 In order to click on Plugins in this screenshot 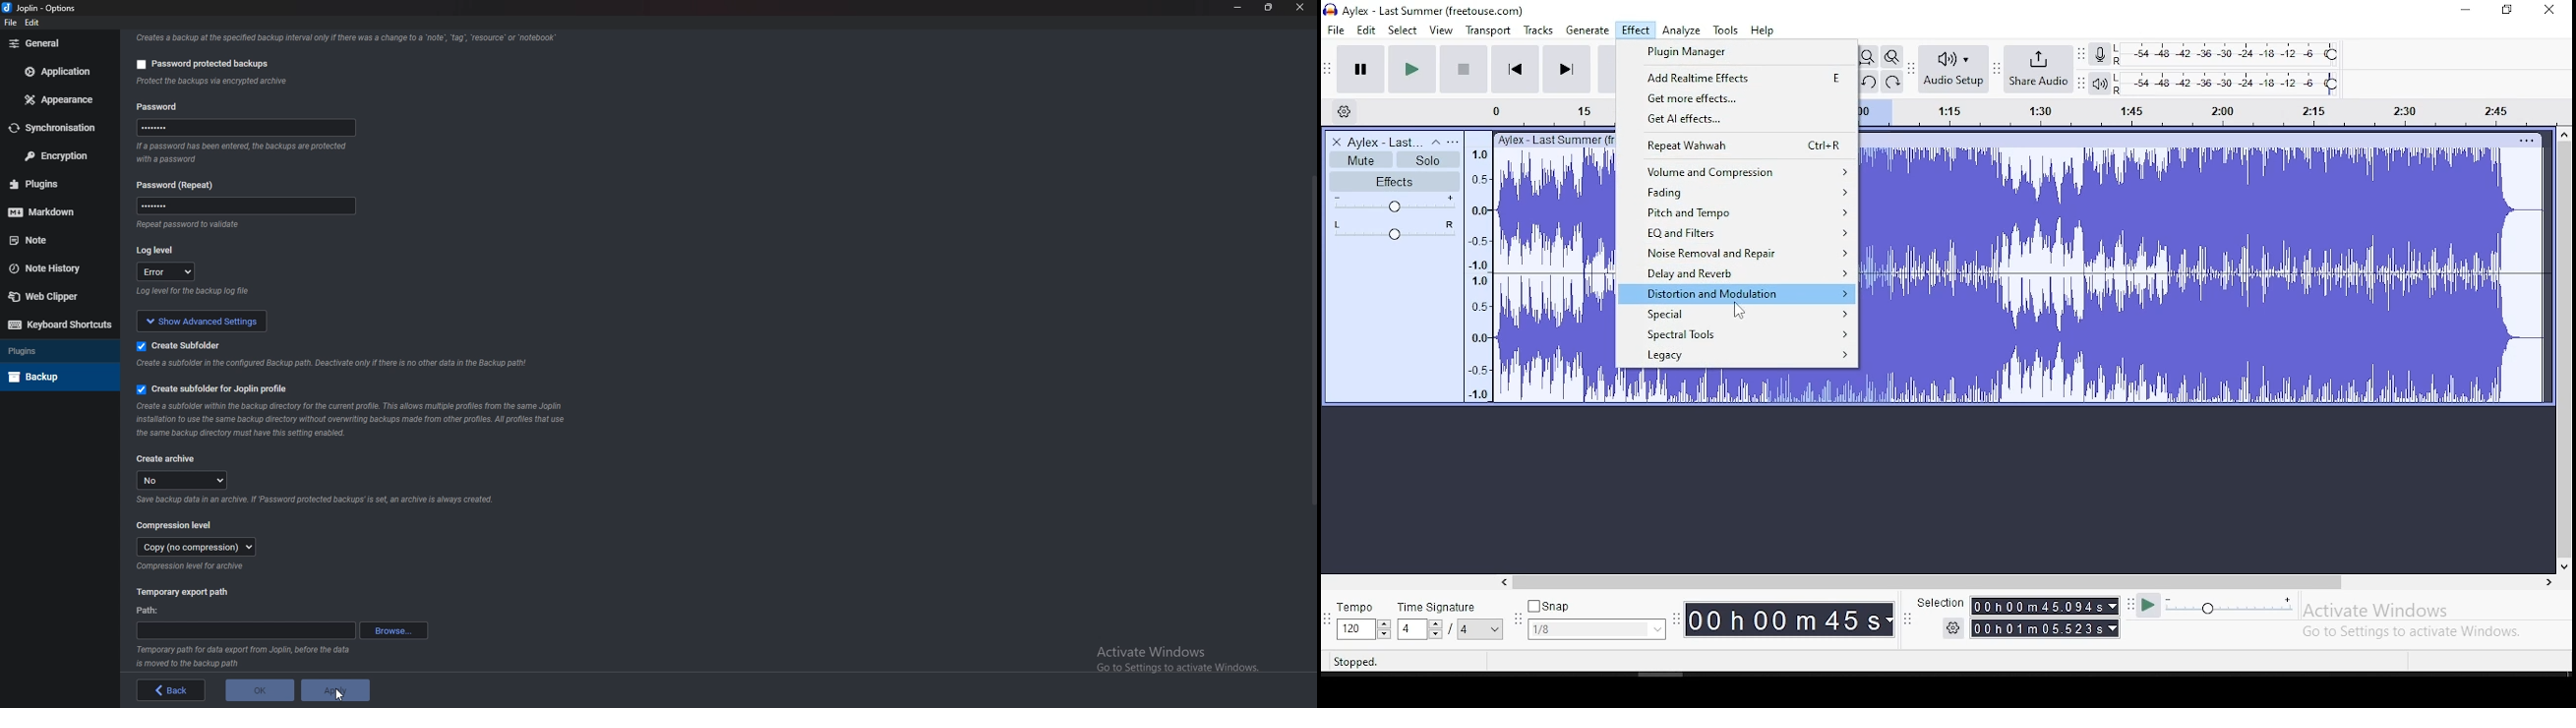, I will do `click(56, 351)`.